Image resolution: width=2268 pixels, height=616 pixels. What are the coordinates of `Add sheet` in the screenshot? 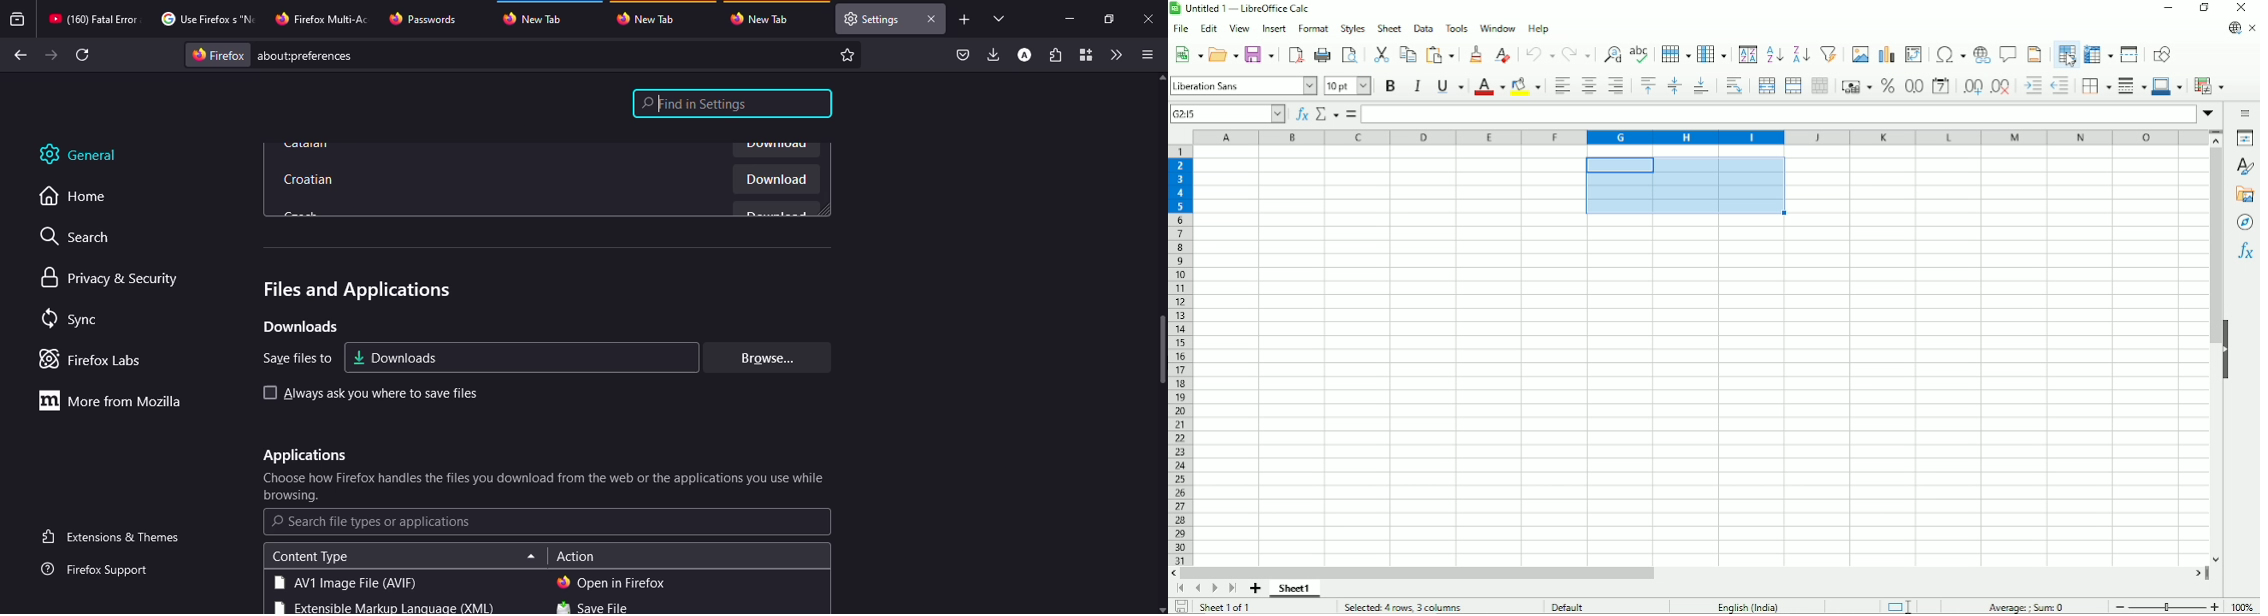 It's located at (1256, 589).